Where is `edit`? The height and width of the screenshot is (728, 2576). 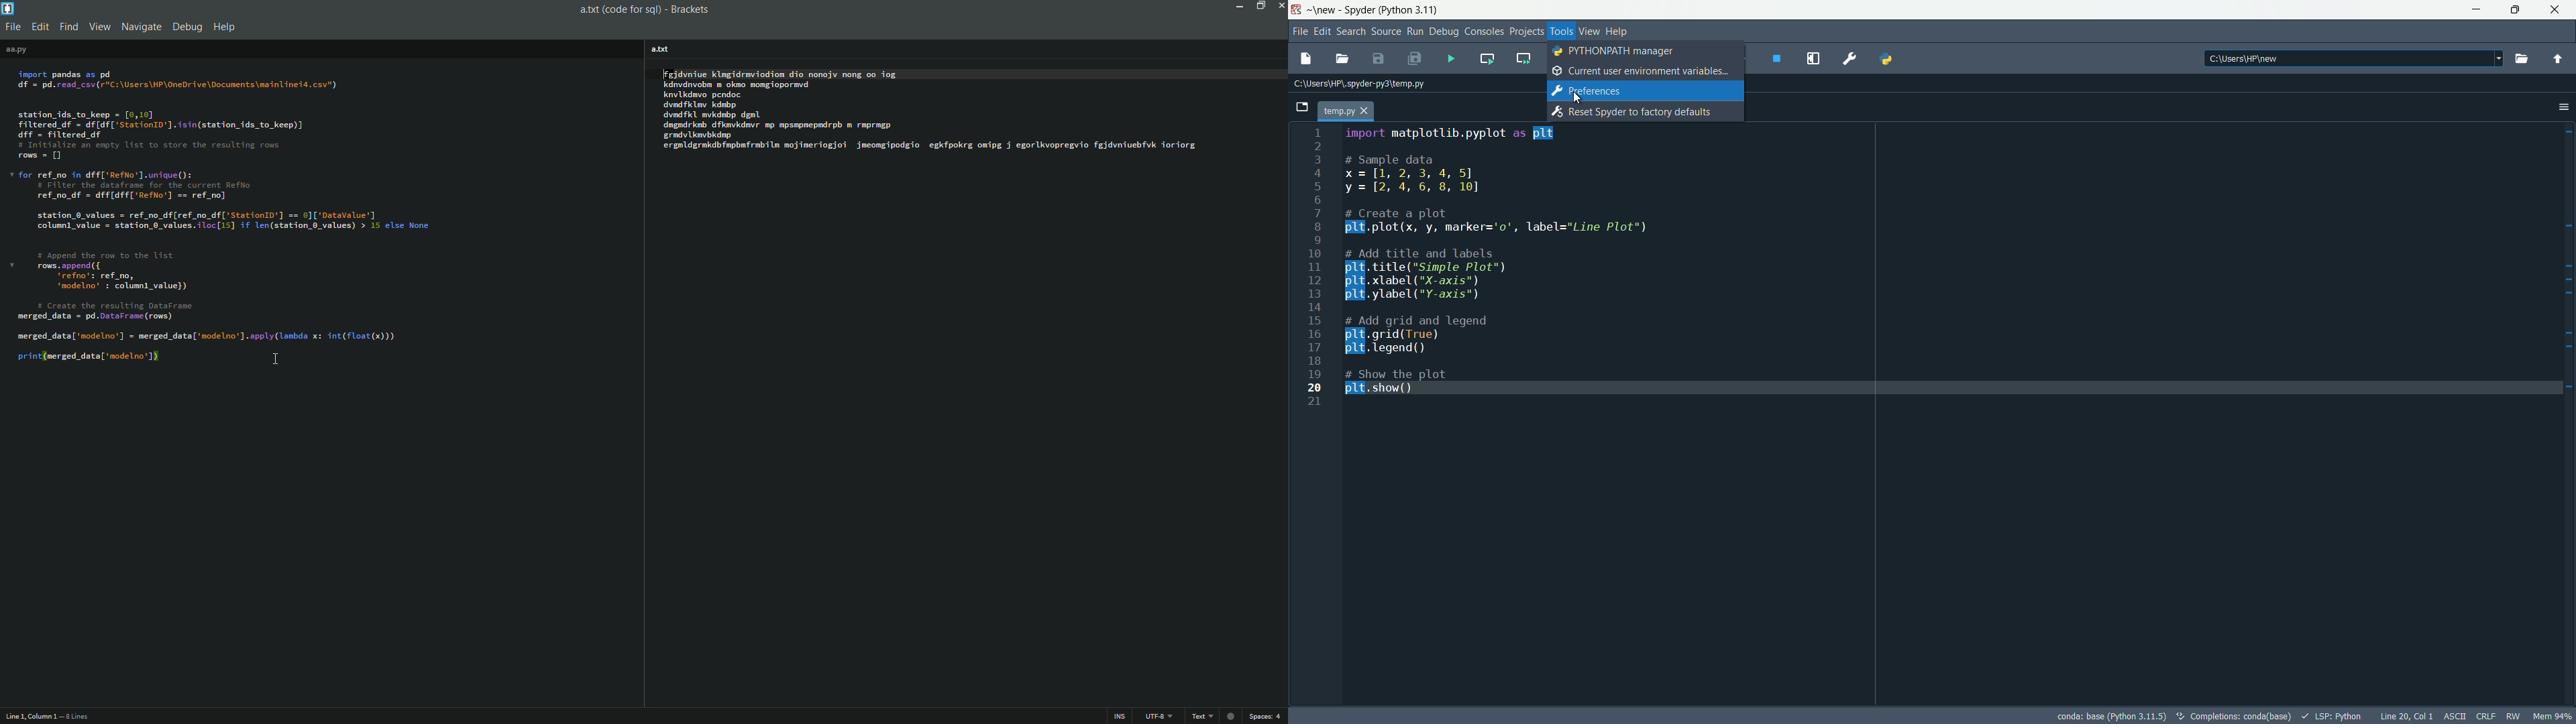 edit is located at coordinates (1322, 31).